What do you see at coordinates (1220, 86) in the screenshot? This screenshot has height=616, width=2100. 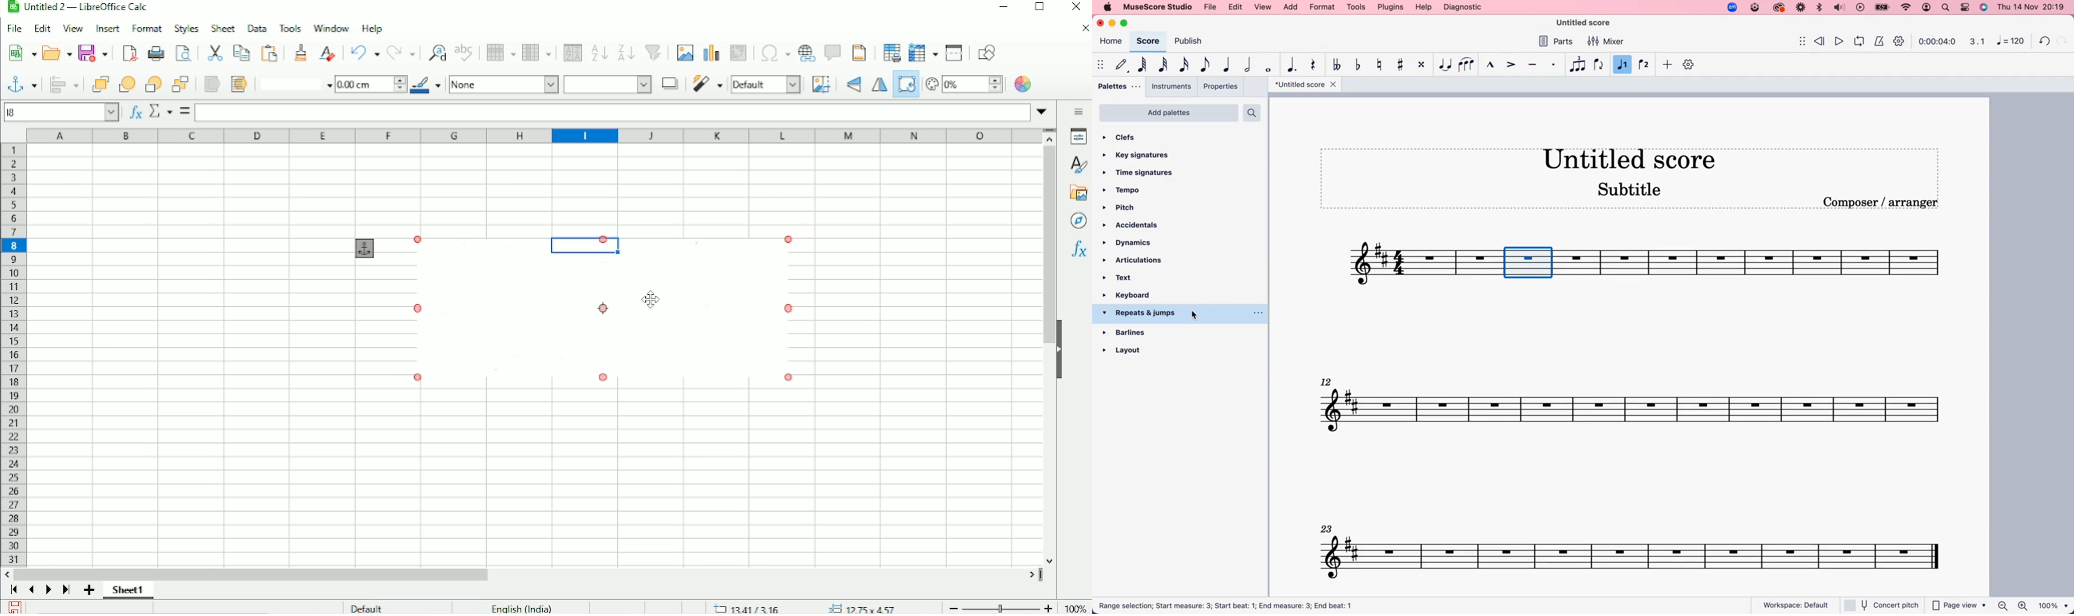 I see `properties` at bounding box center [1220, 86].